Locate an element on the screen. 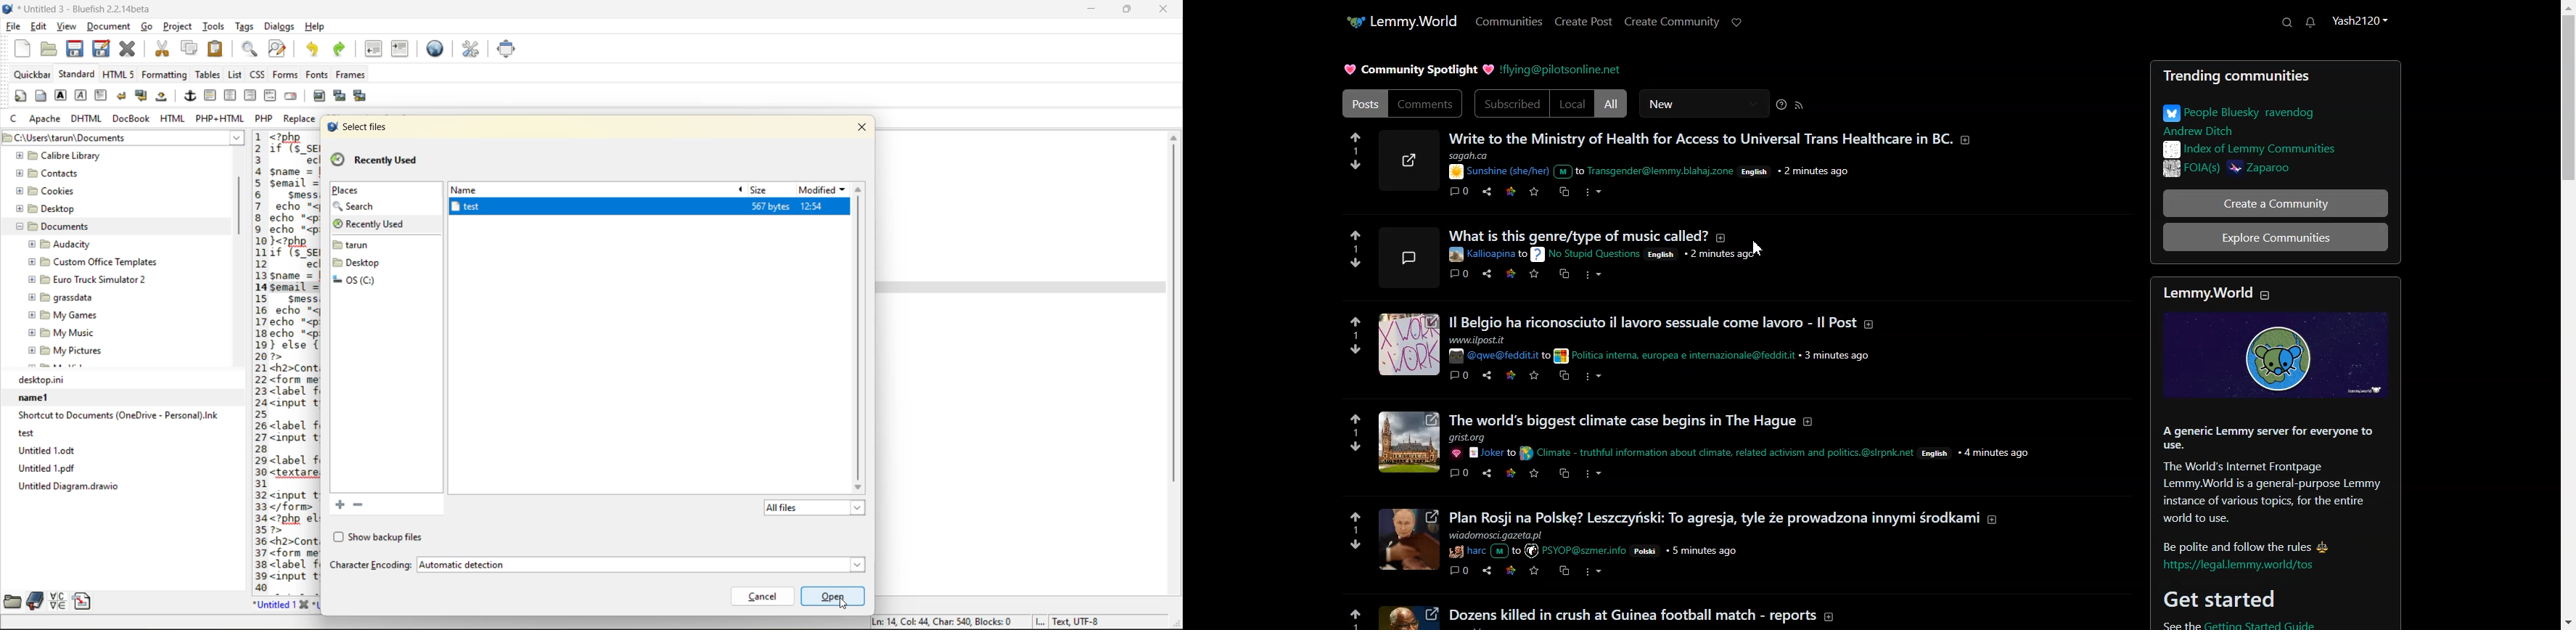 The image size is (2576, 644). tables is located at coordinates (206, 75).